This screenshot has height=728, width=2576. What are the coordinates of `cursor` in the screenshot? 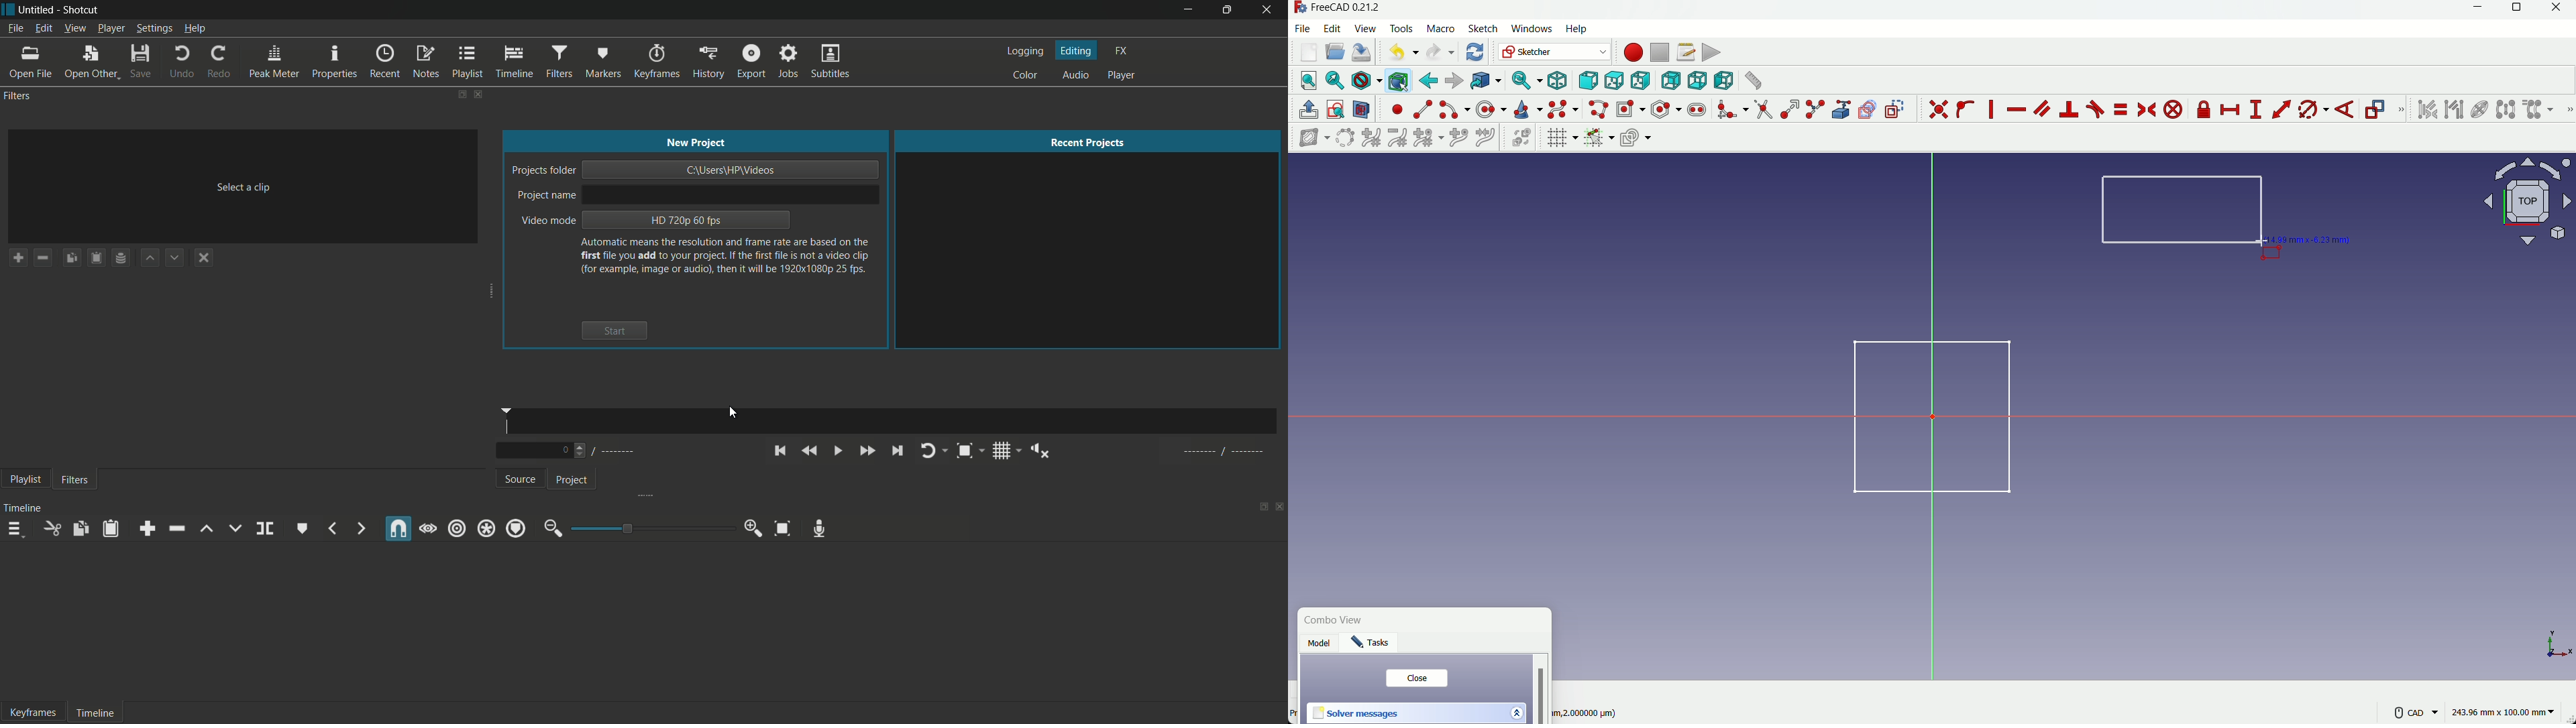 It's located at (735, 412).